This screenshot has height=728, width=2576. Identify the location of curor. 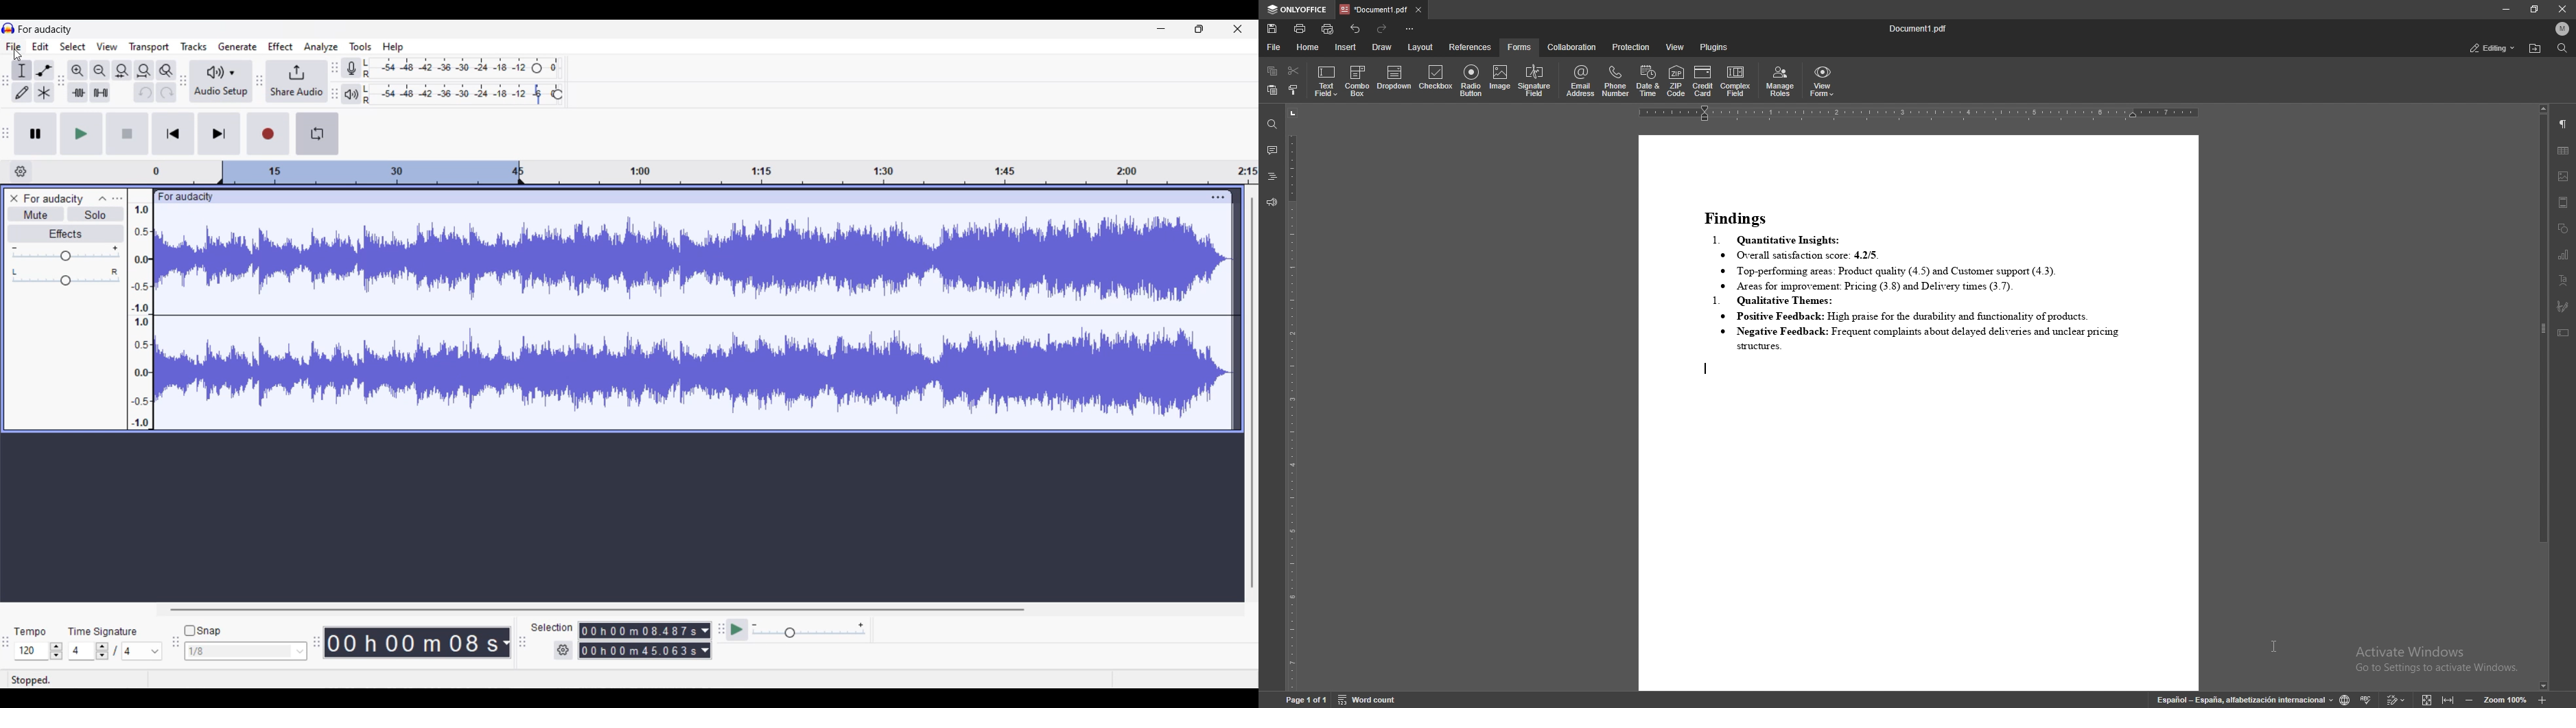
(2271, 649).